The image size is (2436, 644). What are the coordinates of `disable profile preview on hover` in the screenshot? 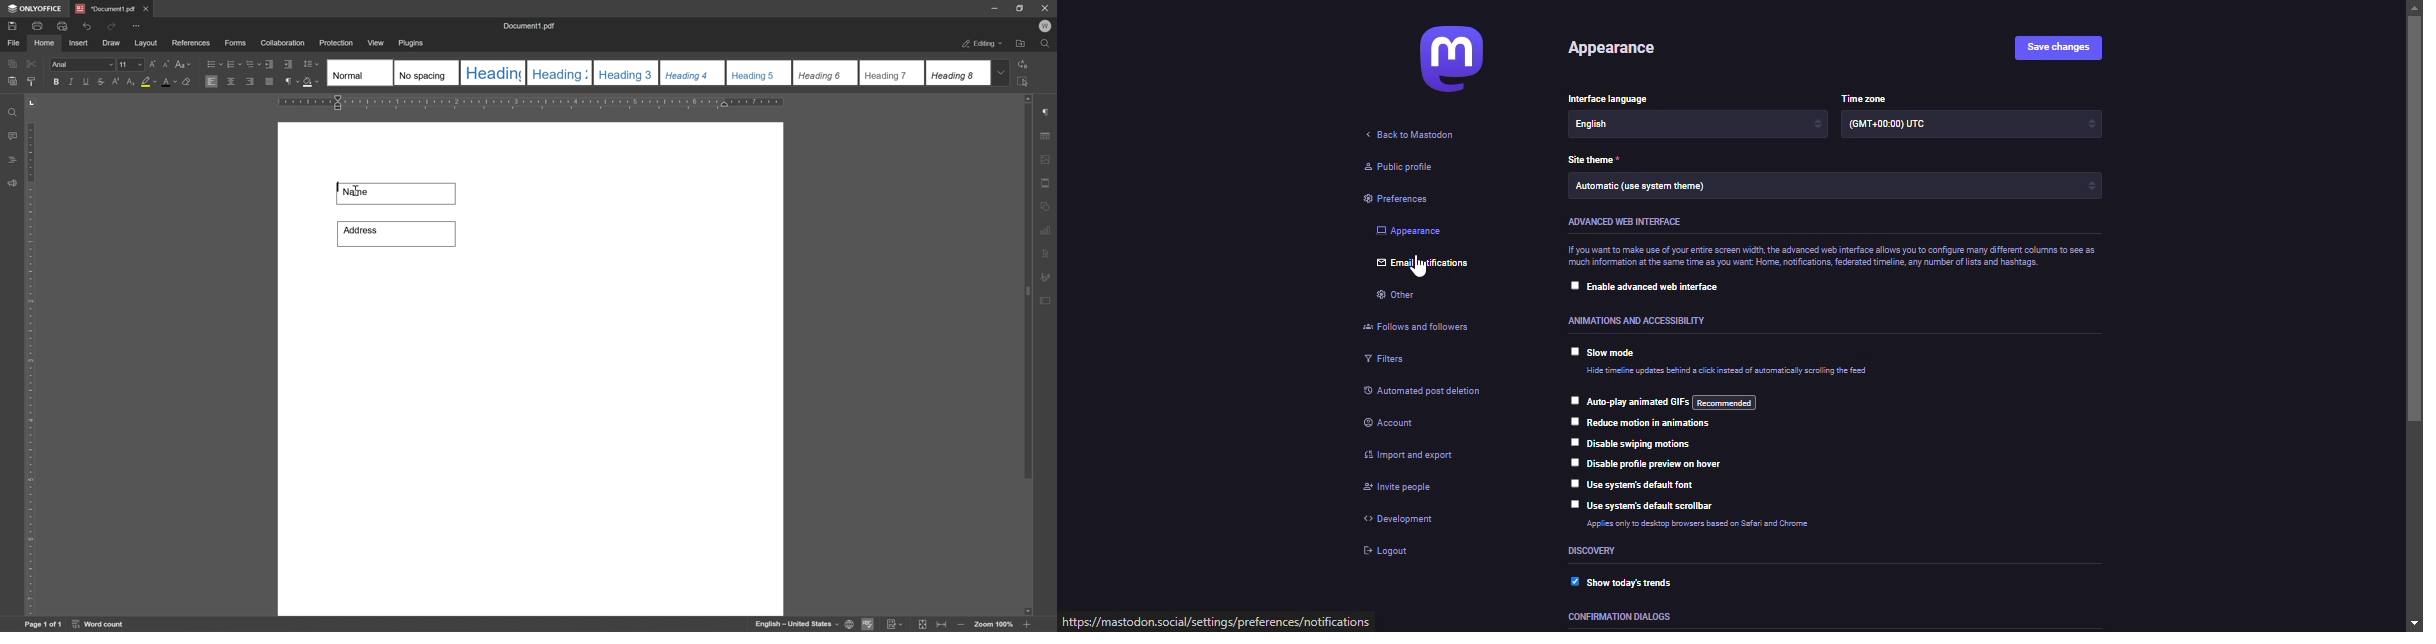 It's located at (1668, 463).